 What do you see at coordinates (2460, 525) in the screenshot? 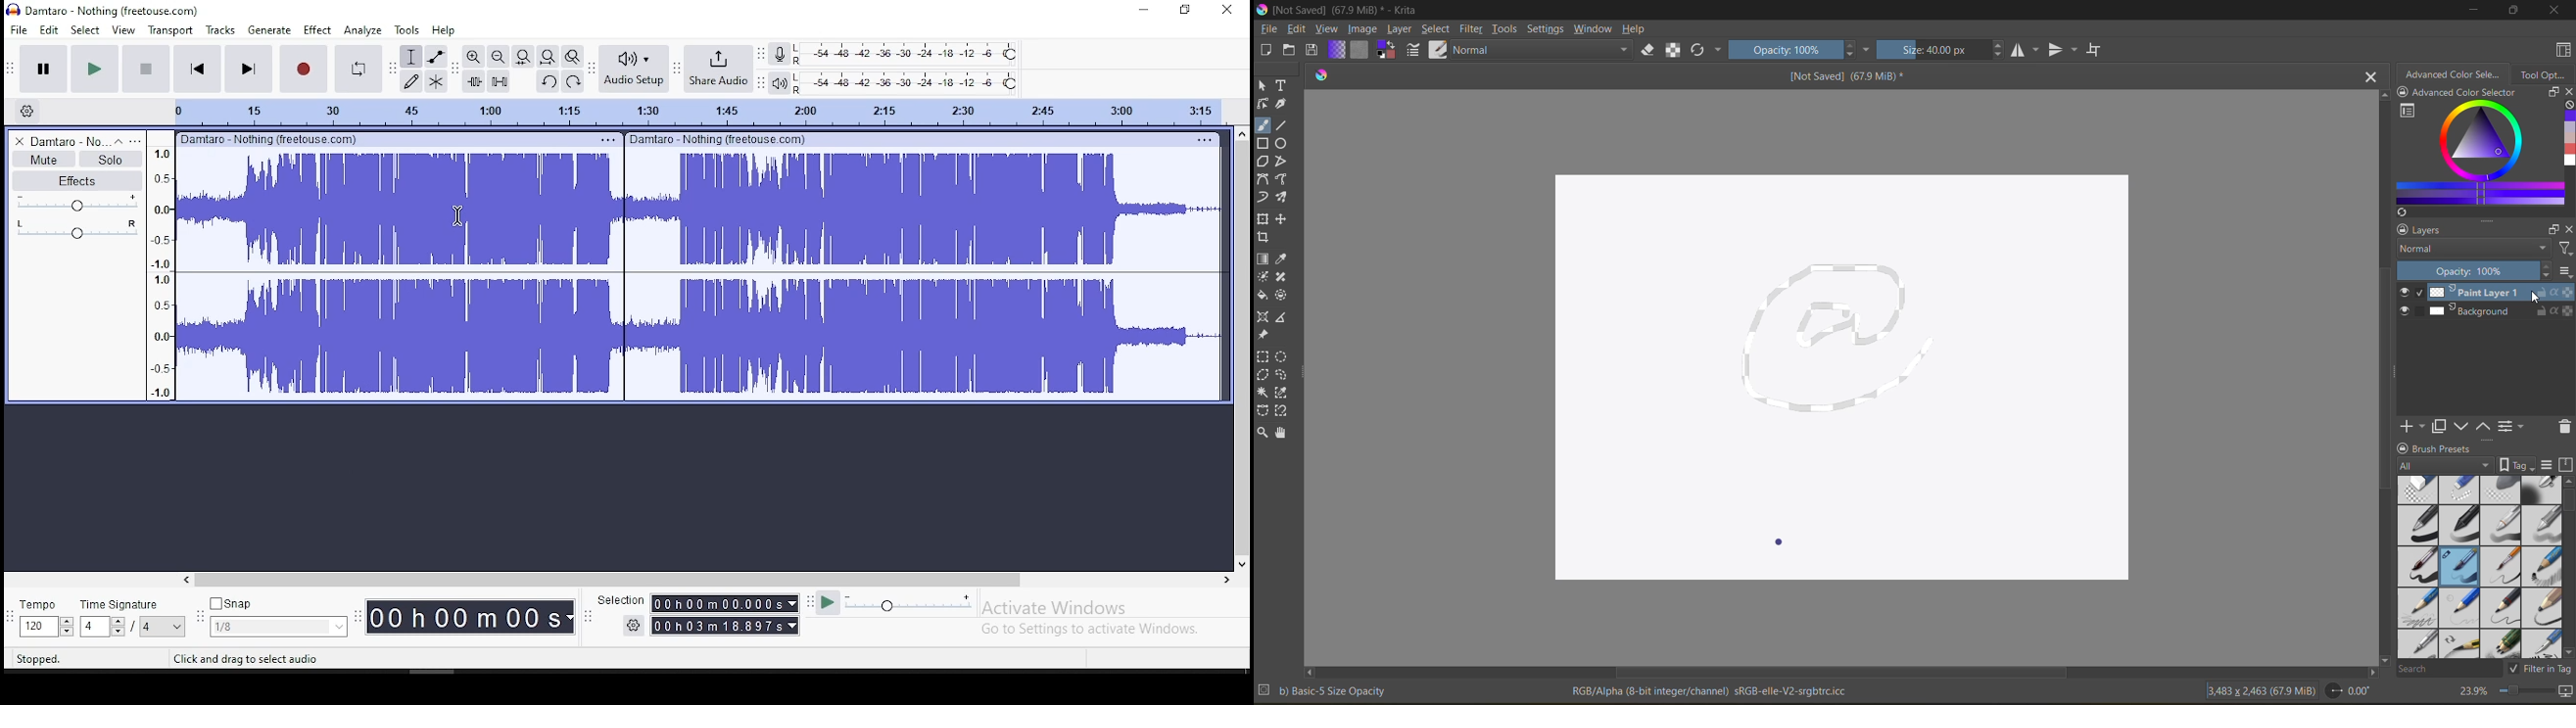
I see `black pen` at bounding box center [2460, 525].